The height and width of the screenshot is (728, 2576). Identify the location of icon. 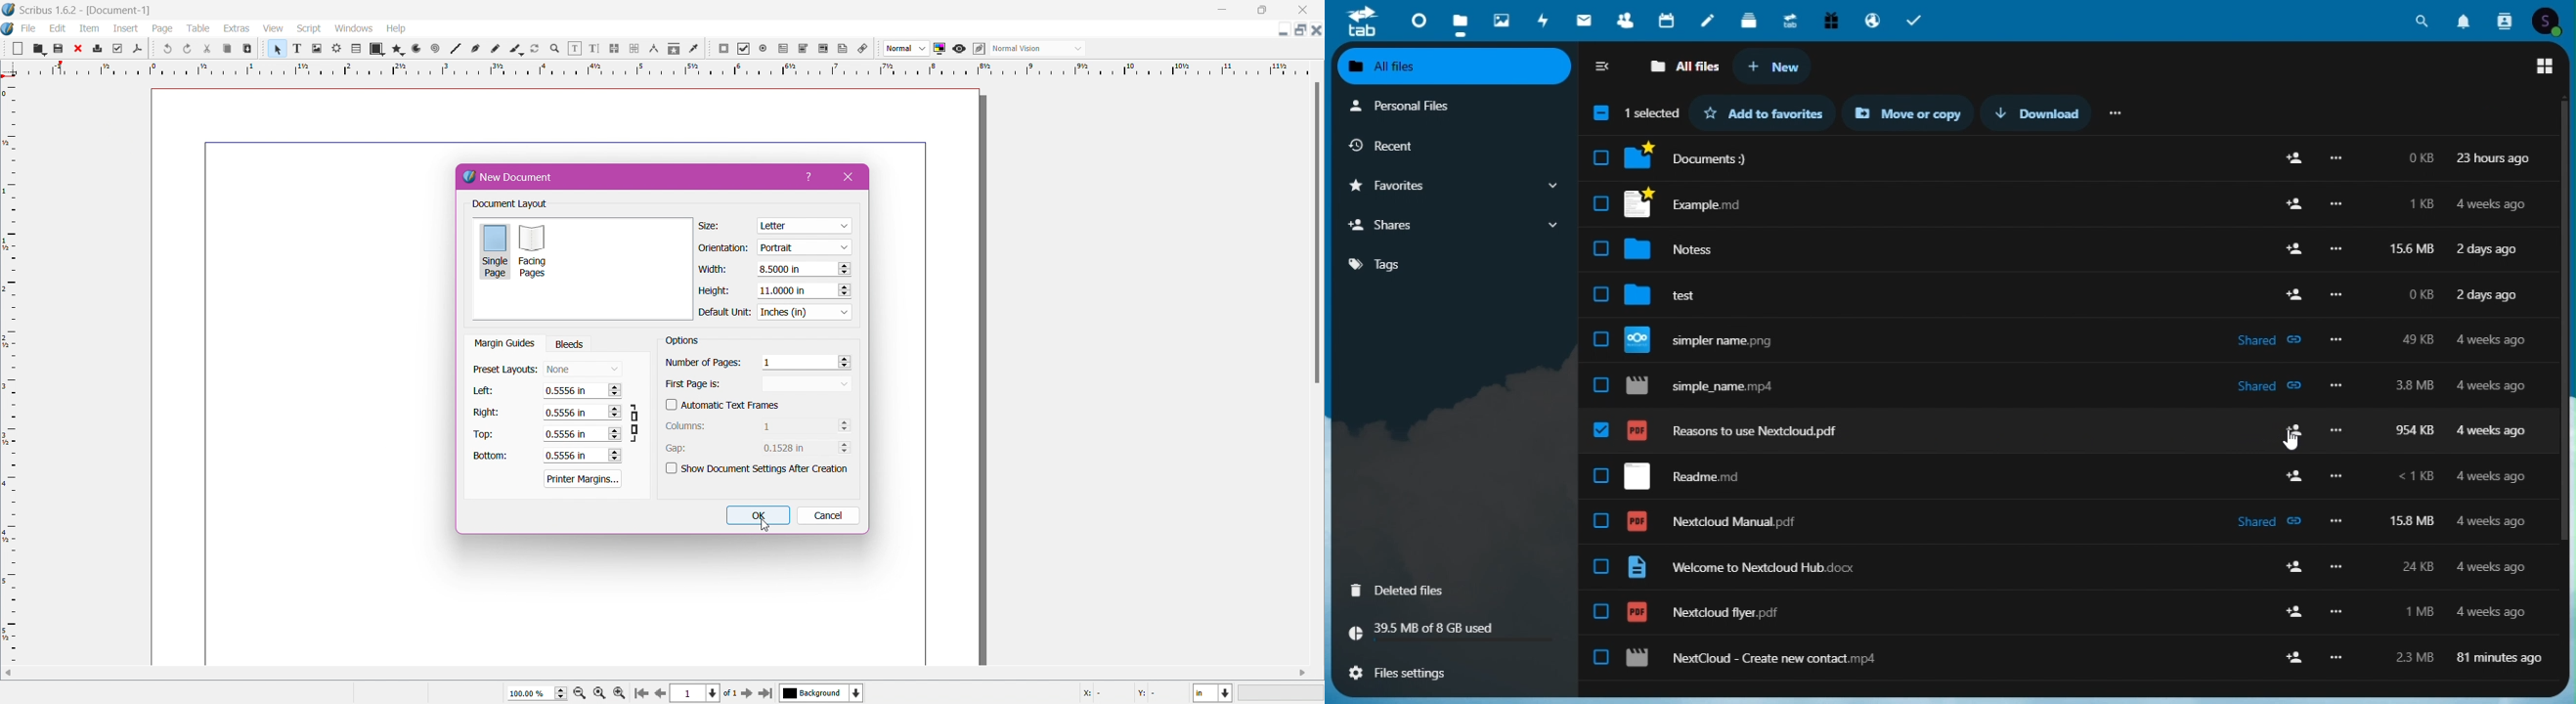
(742, 49).